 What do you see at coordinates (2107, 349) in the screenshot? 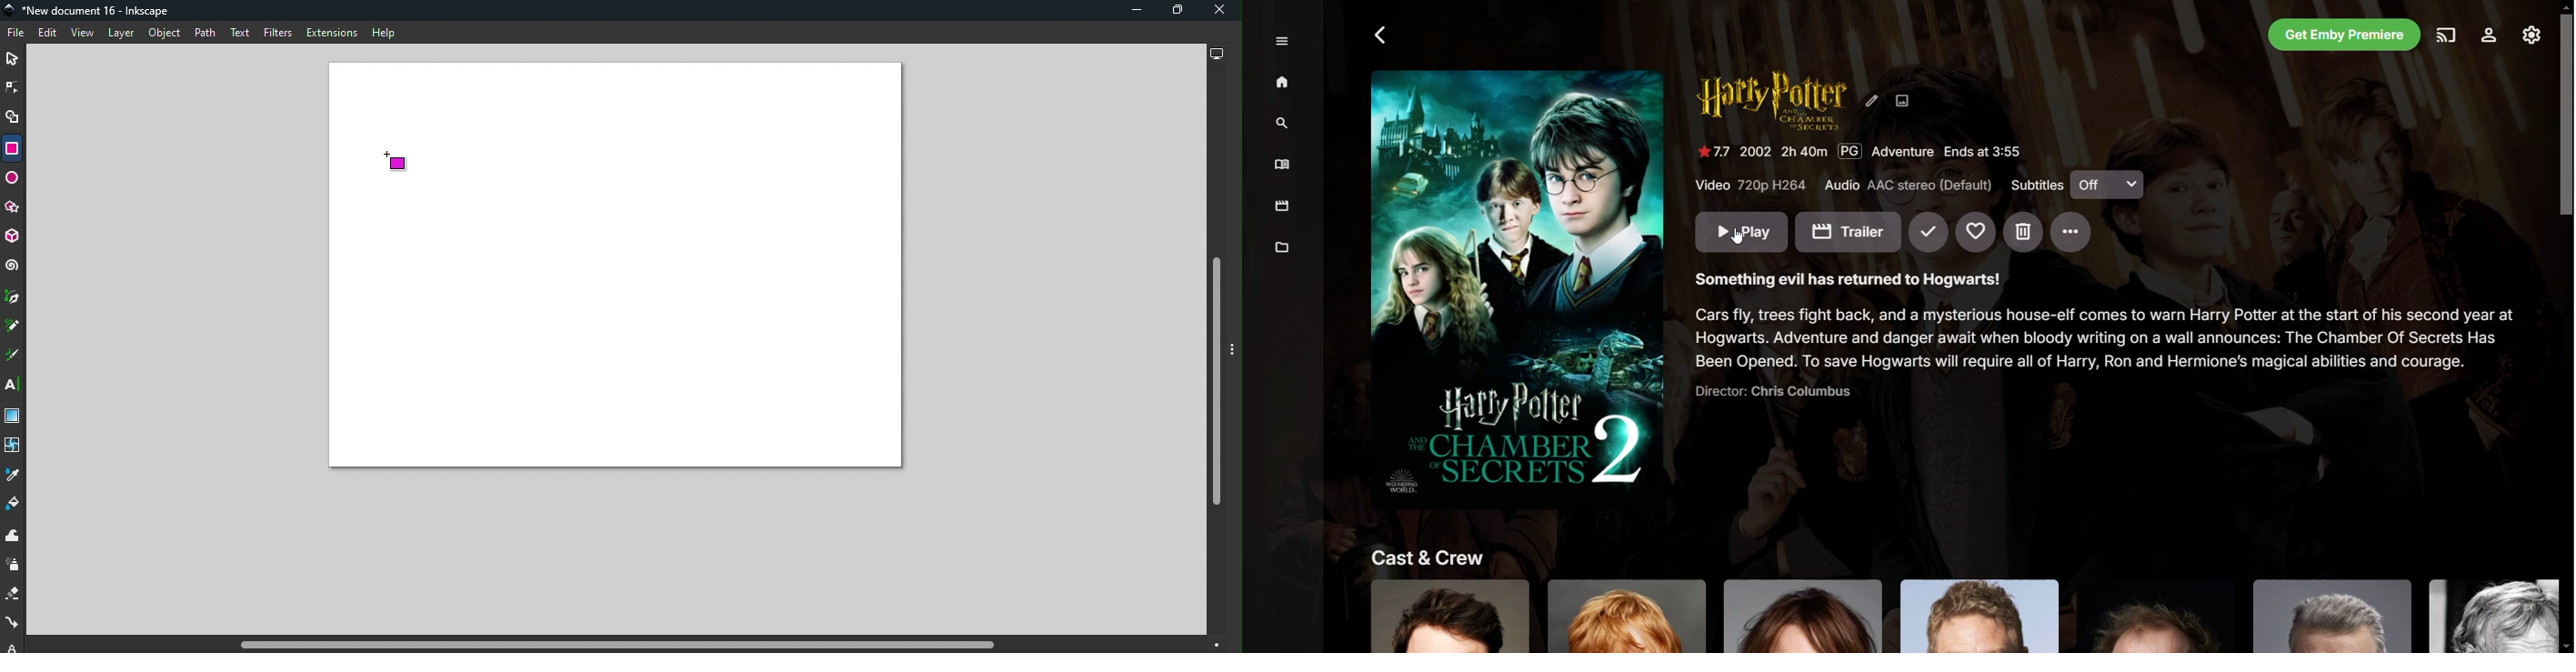
I see `Gist of the Movie` at bounding box center [2107, 349].